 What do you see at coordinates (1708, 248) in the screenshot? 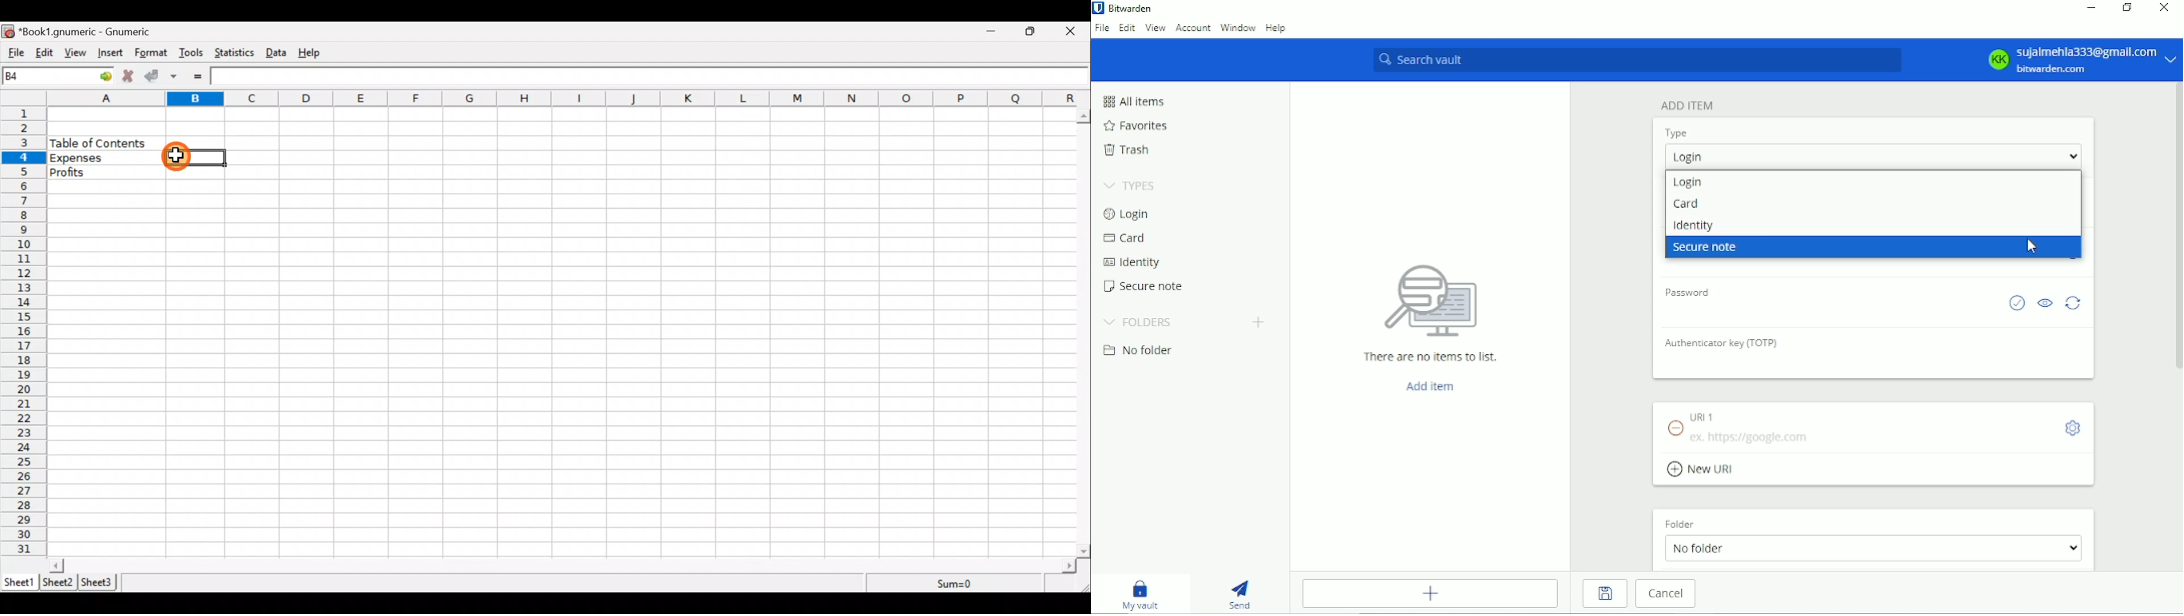
I see `Secure note` at bounding box center [1708, 248].